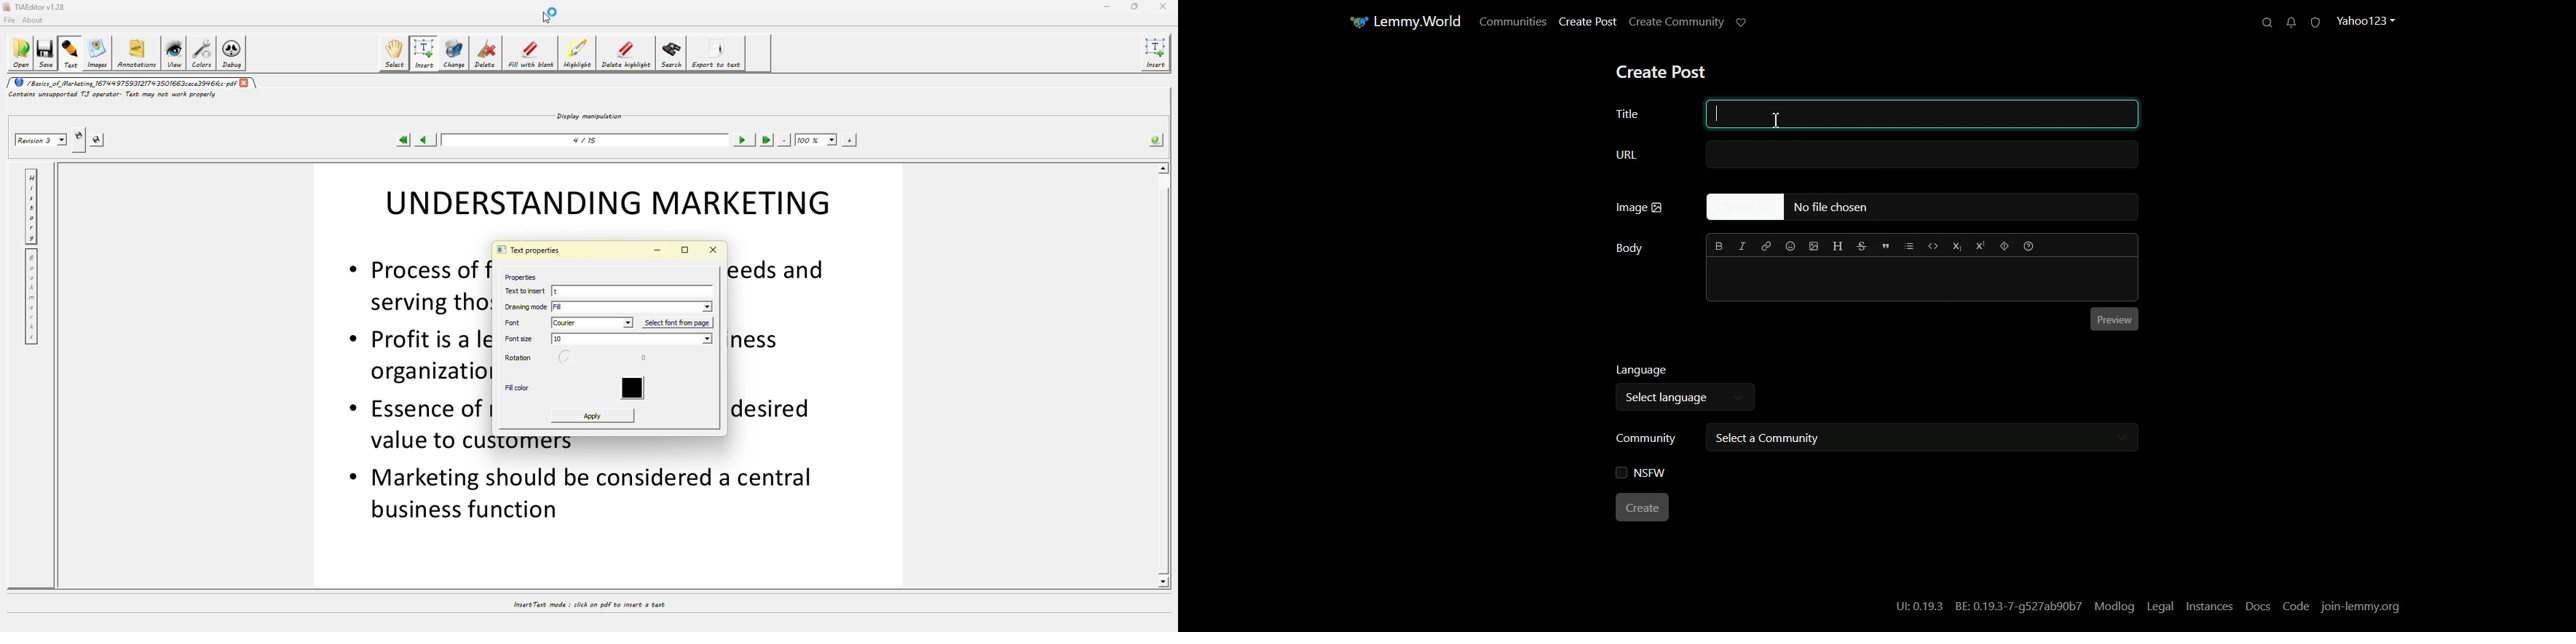  Describe the element at coordinates (1745, 23) in the screenshot. I see `Support Limmy` at that location.